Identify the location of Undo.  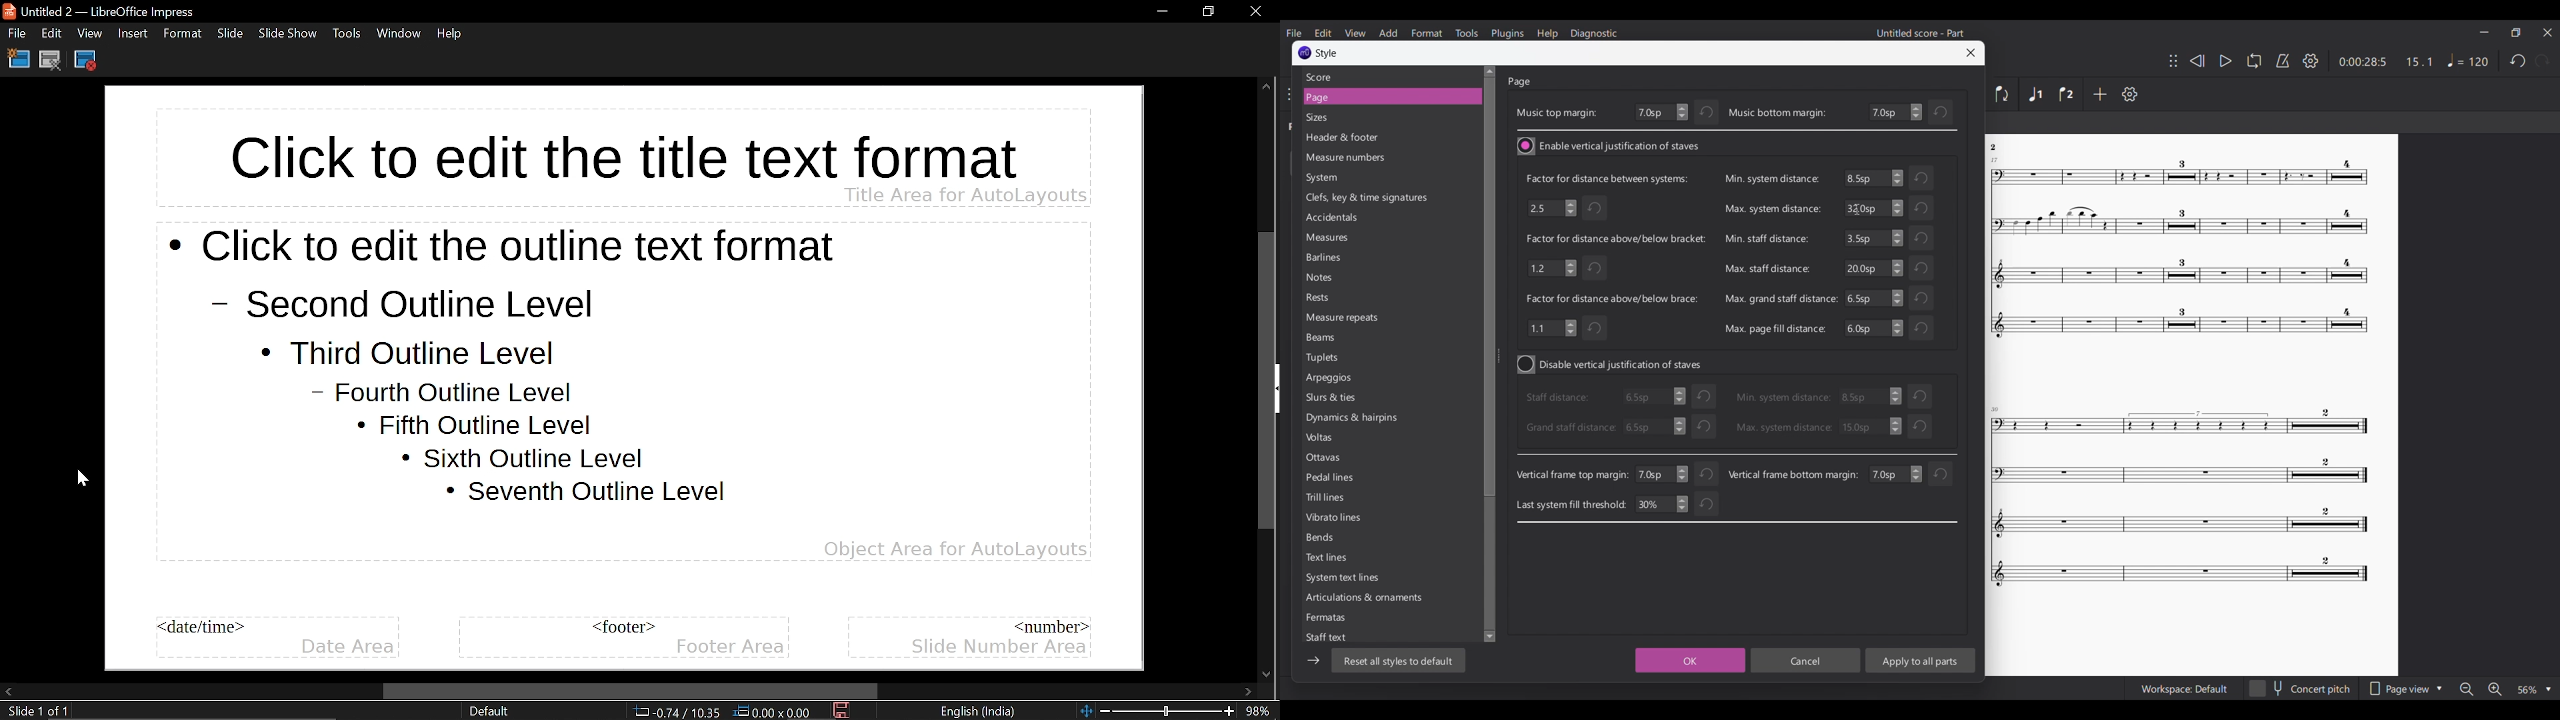
(1704, 506).